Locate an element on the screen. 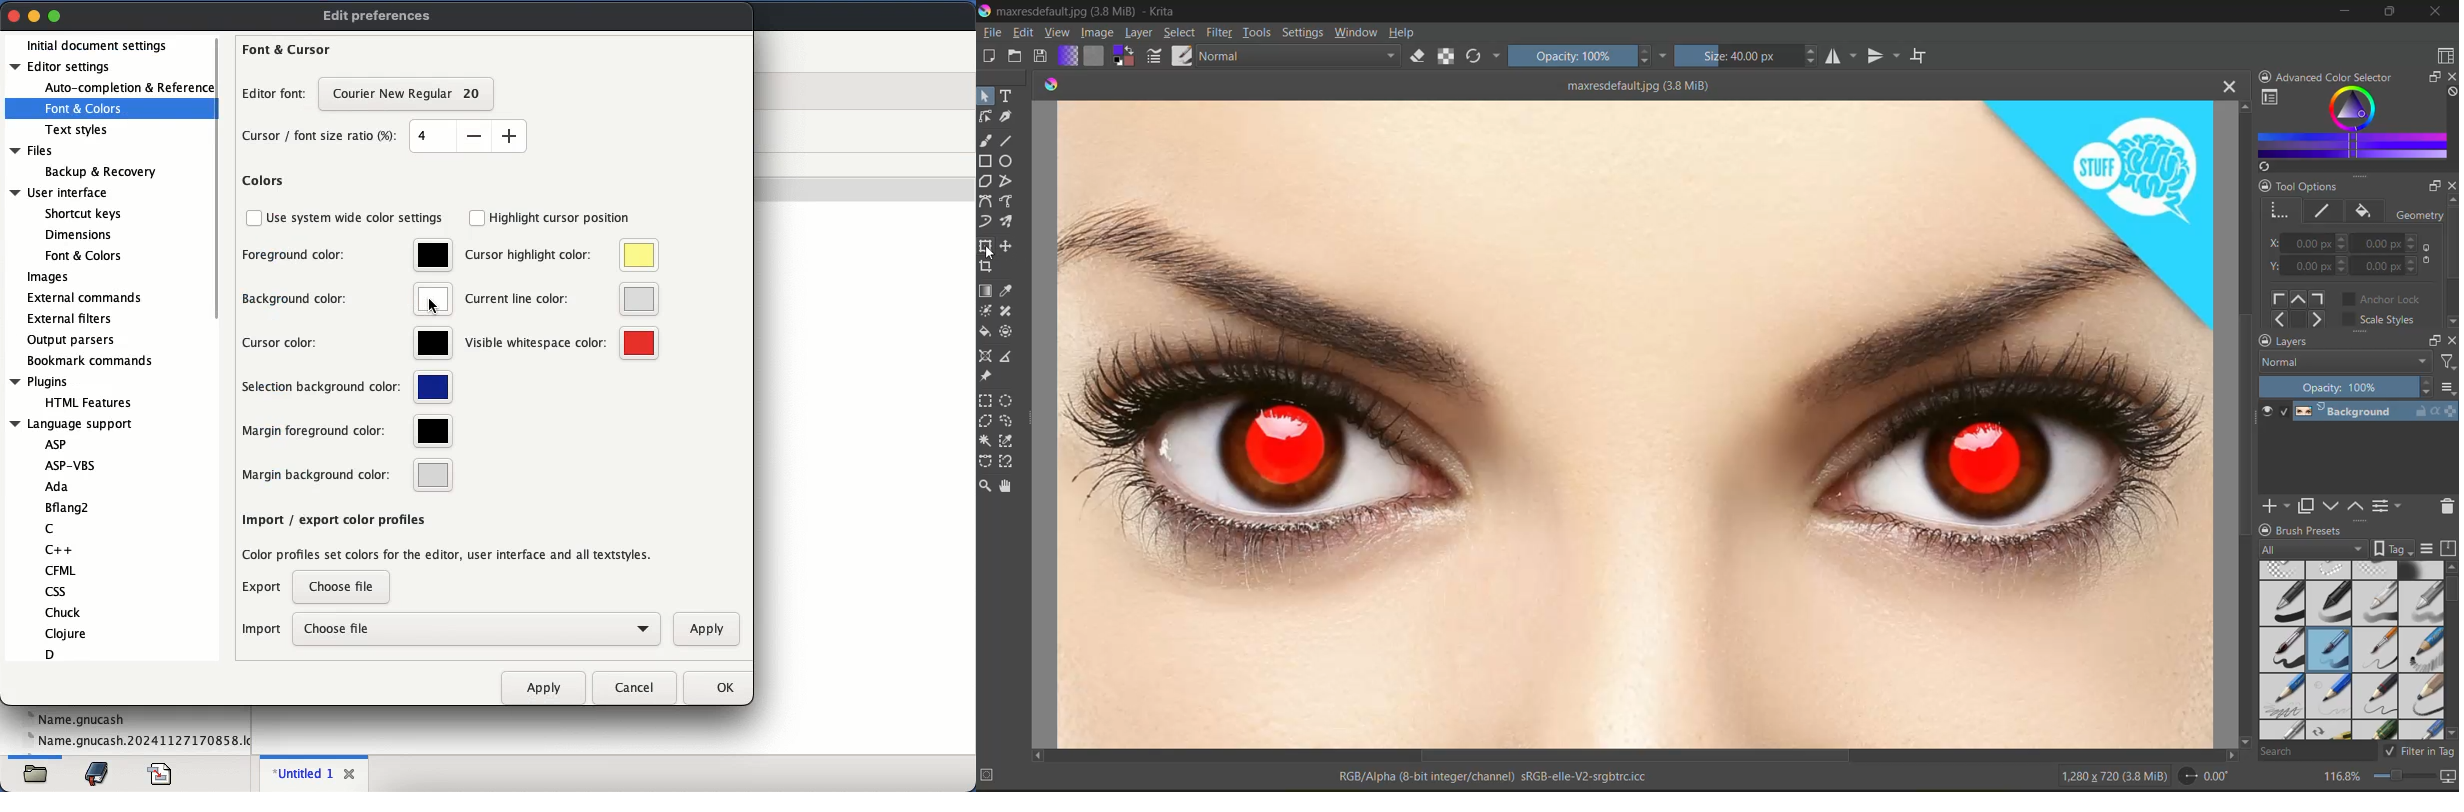 Image resolution: width=2464 pixels, height=812 pixels. auto-completion and reference is located at coordinates (124, 87).